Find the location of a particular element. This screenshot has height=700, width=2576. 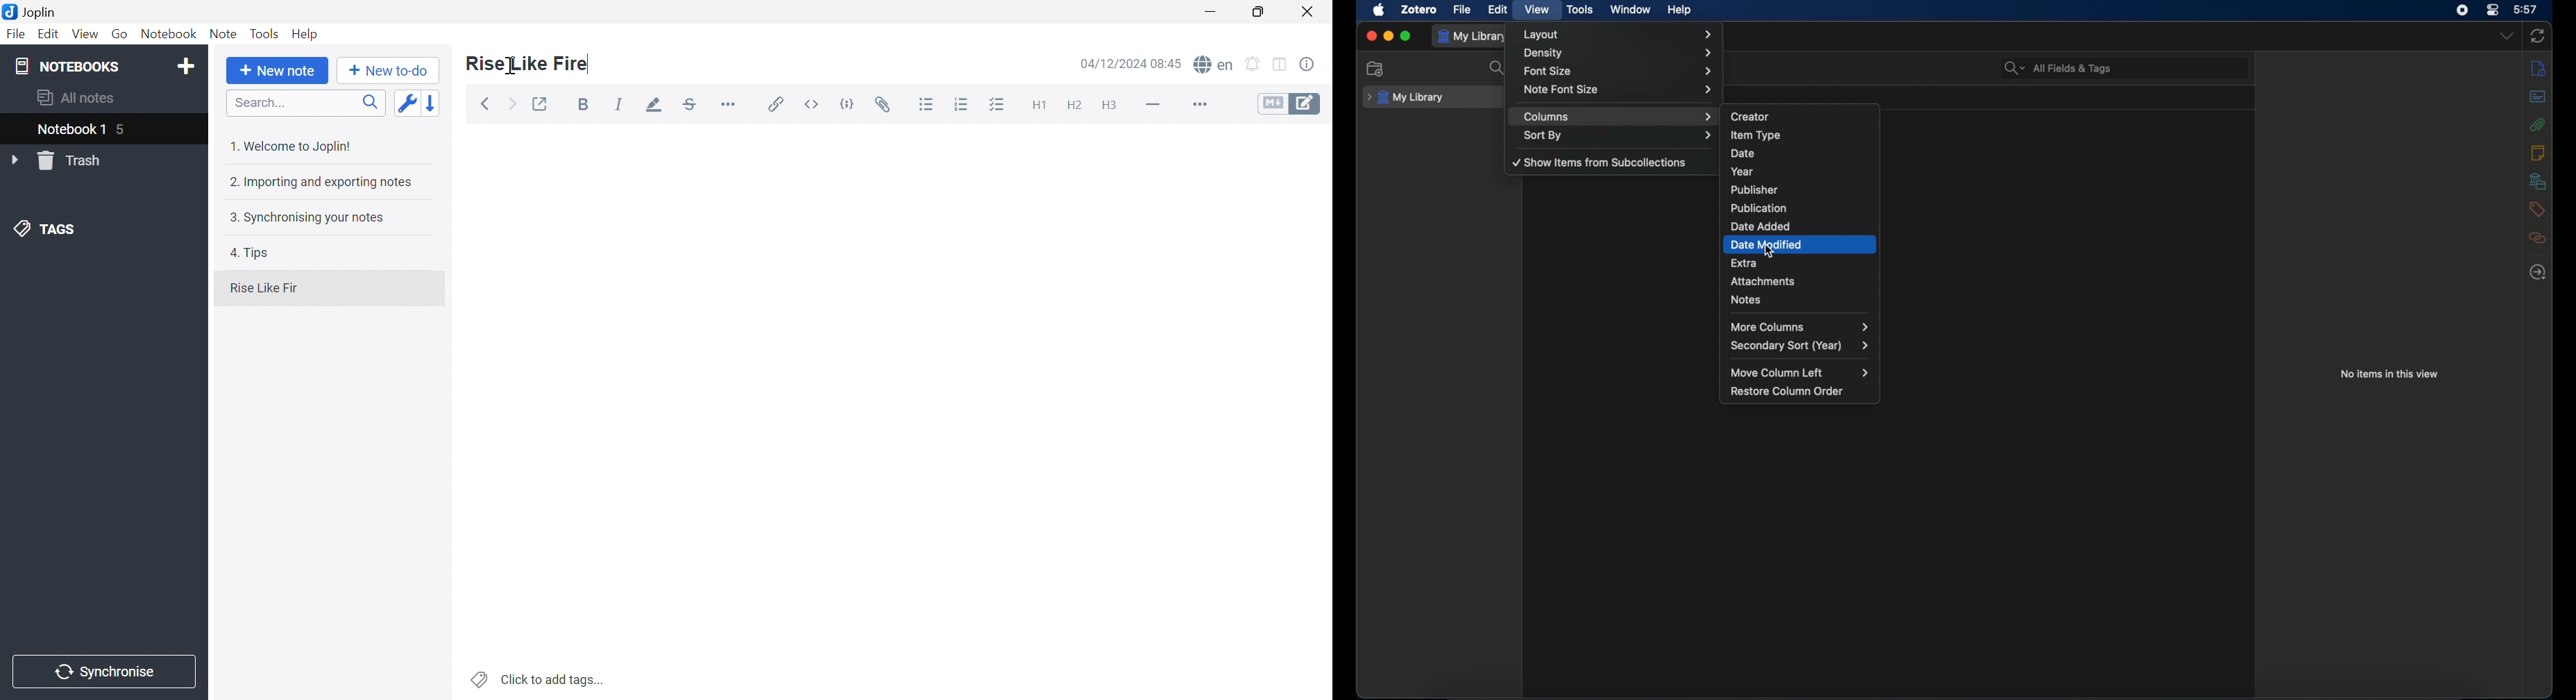

extra is located at coordinates (1796, 262).